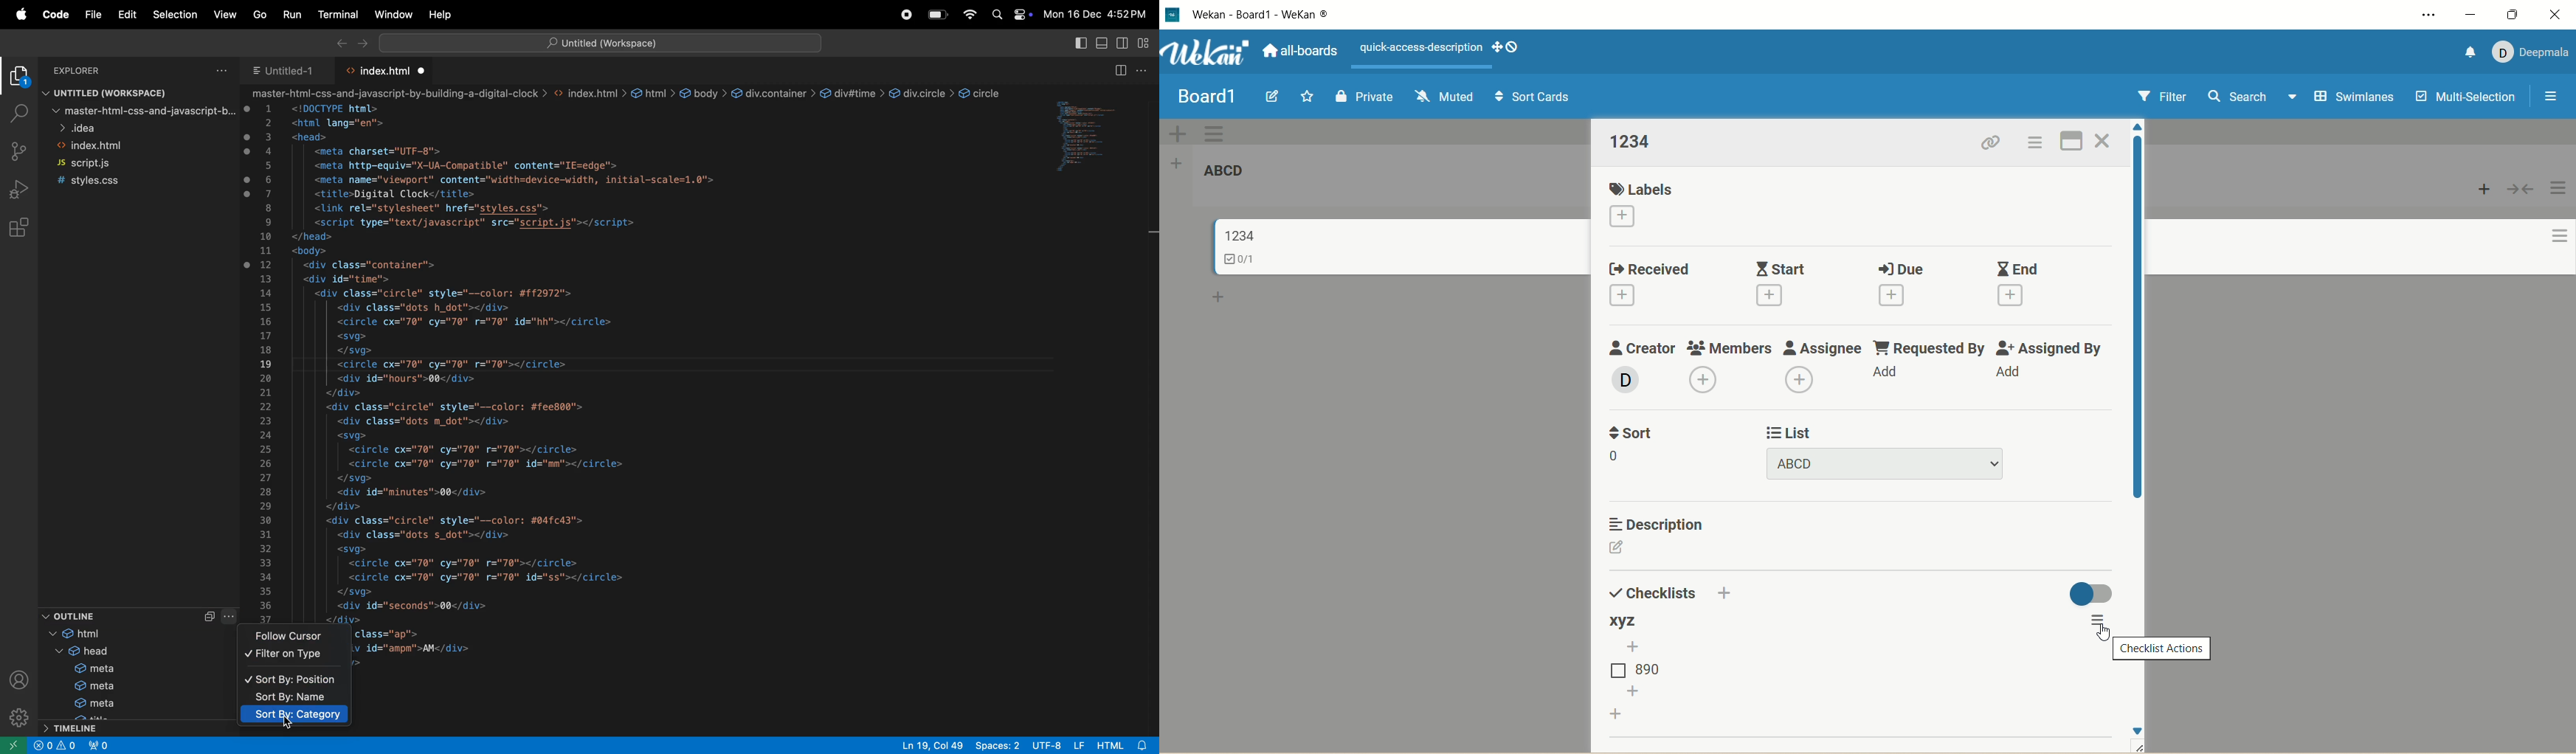 Image resolution: width=2576 pixels, height=756 pixels. What do you see at coordinates (1615, 713) in the screenshot?
I see `add checklist` at bounding box center [1615, 713].